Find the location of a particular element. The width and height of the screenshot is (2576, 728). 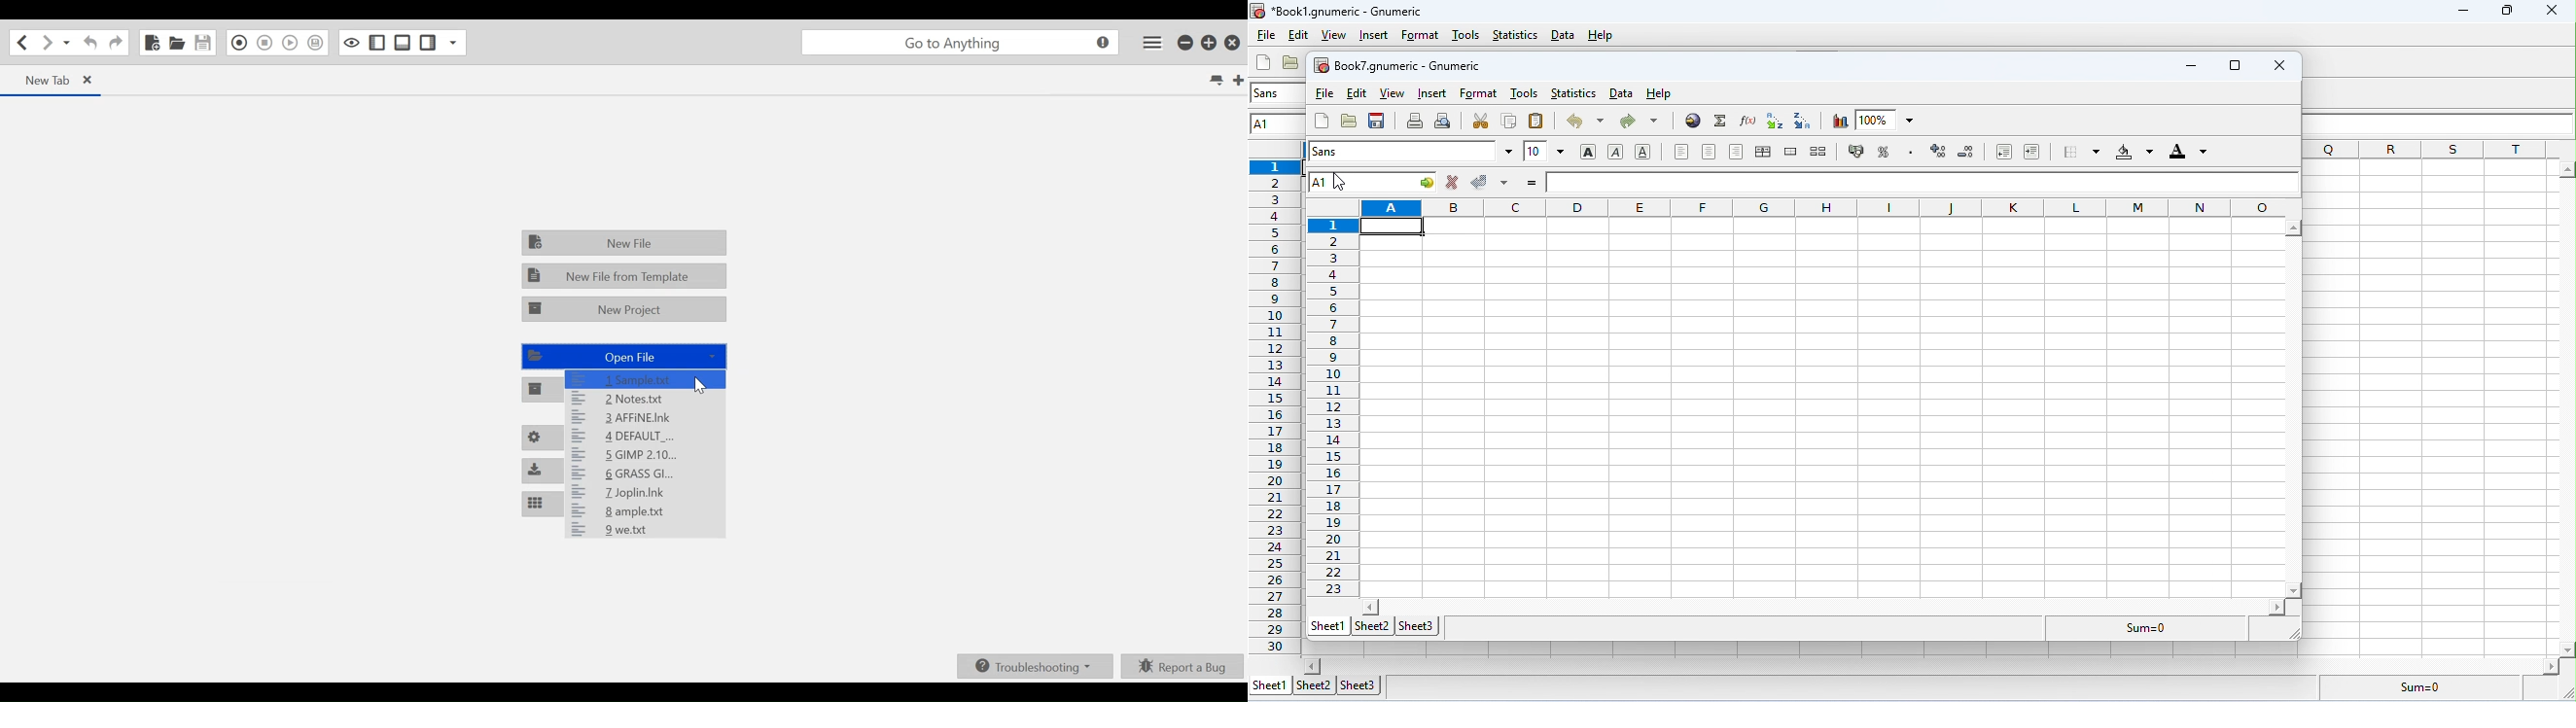

Cursor is located at coordinates (701, 385).